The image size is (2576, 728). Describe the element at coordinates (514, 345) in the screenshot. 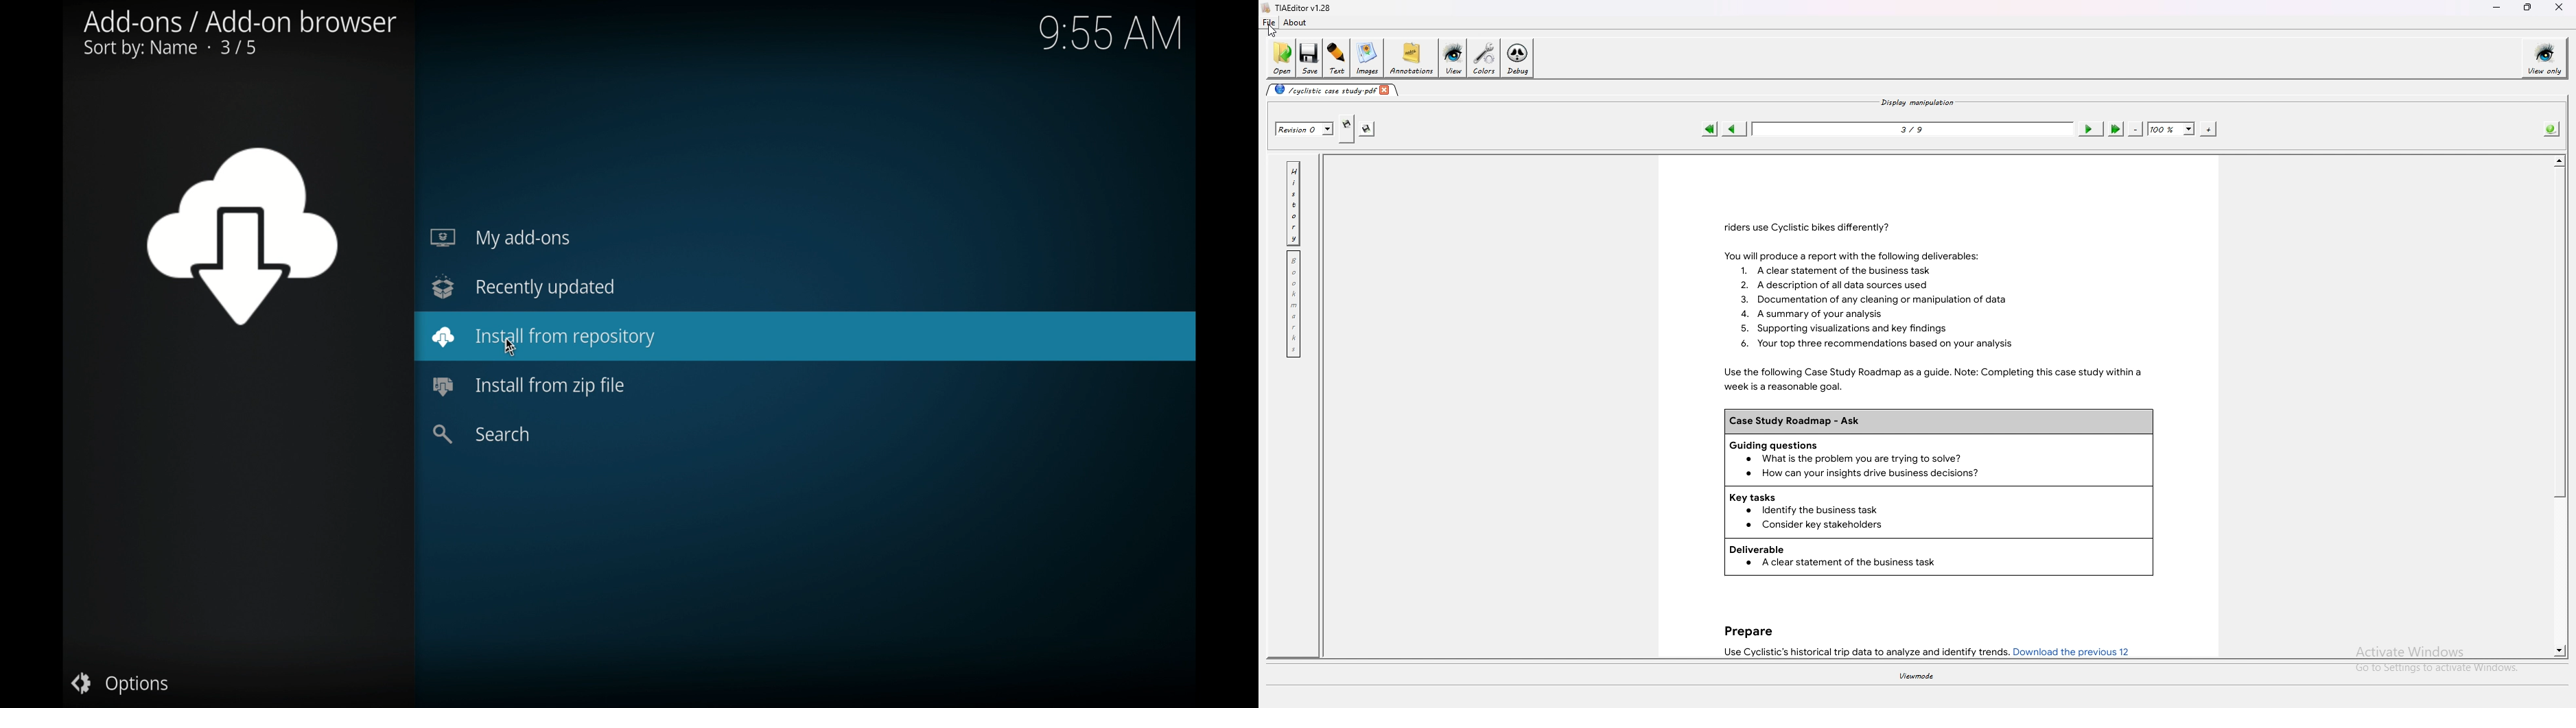

I see `Cursor` at that location.